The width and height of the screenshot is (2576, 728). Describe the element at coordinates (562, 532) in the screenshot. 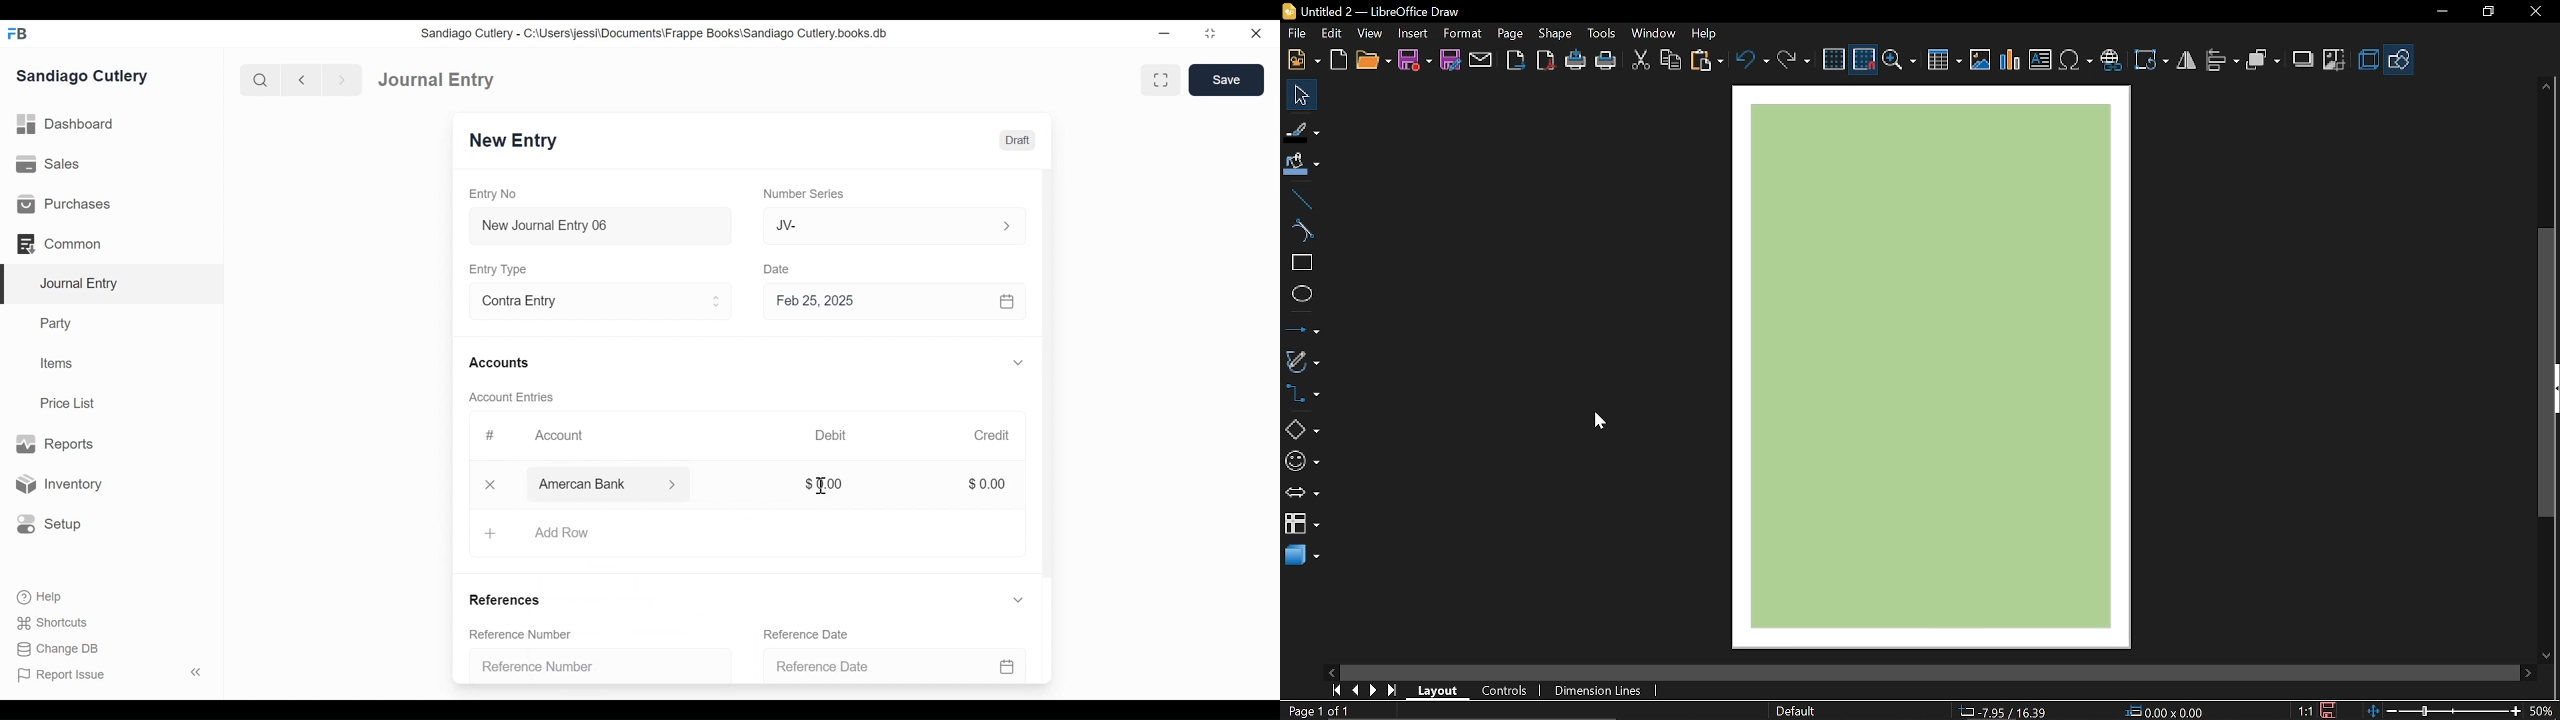

I see `Add Row` at that location.